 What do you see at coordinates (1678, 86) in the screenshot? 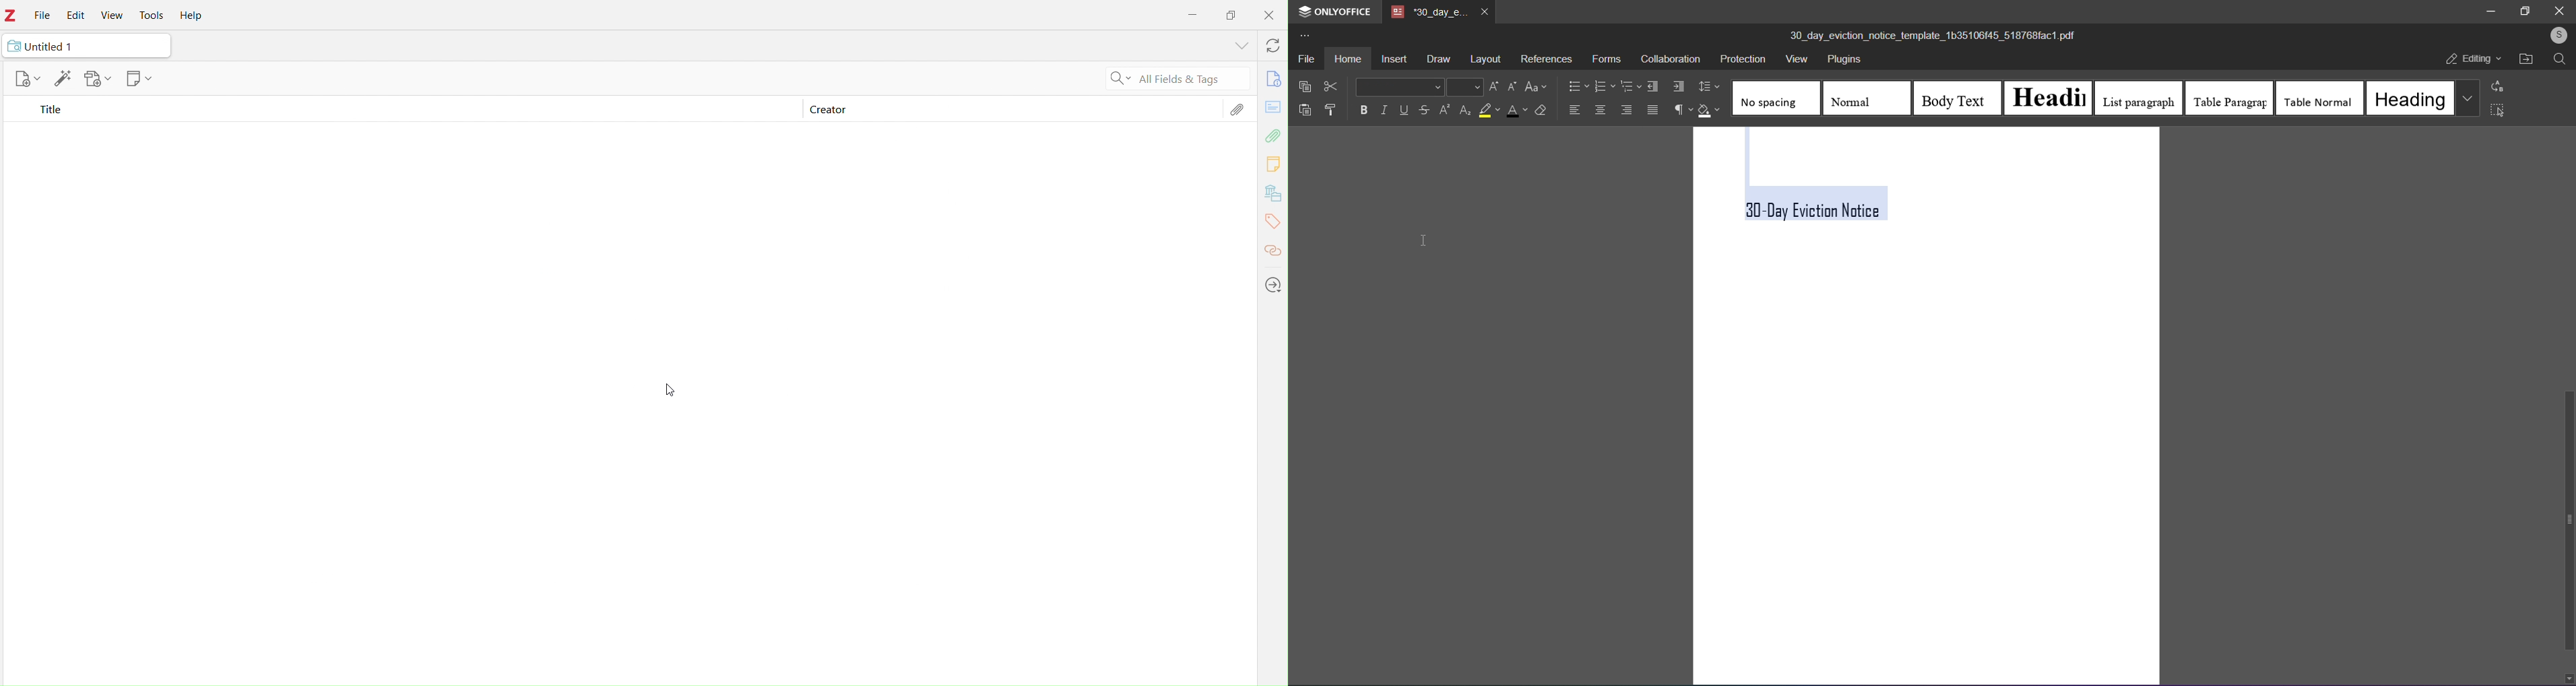
I see `increase indent` at bounding box center [1678, 86].